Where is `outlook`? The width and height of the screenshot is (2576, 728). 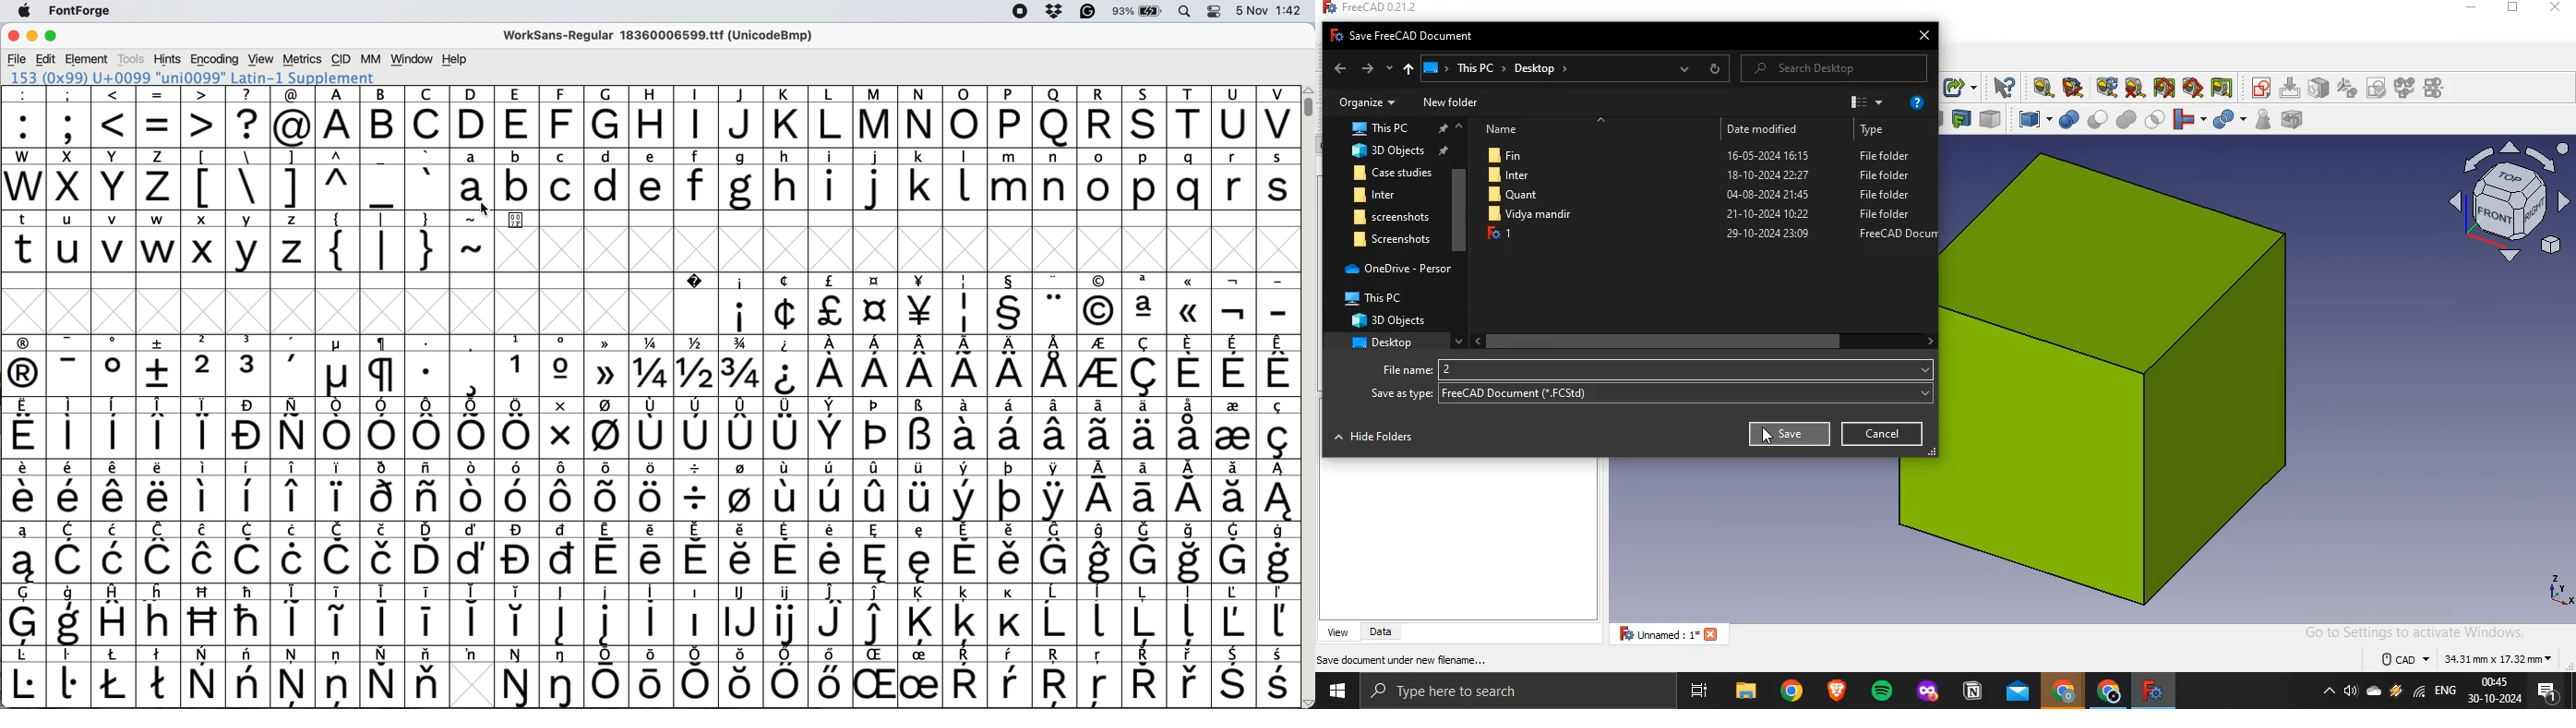
outlook is located at coordinates (2019, 691).